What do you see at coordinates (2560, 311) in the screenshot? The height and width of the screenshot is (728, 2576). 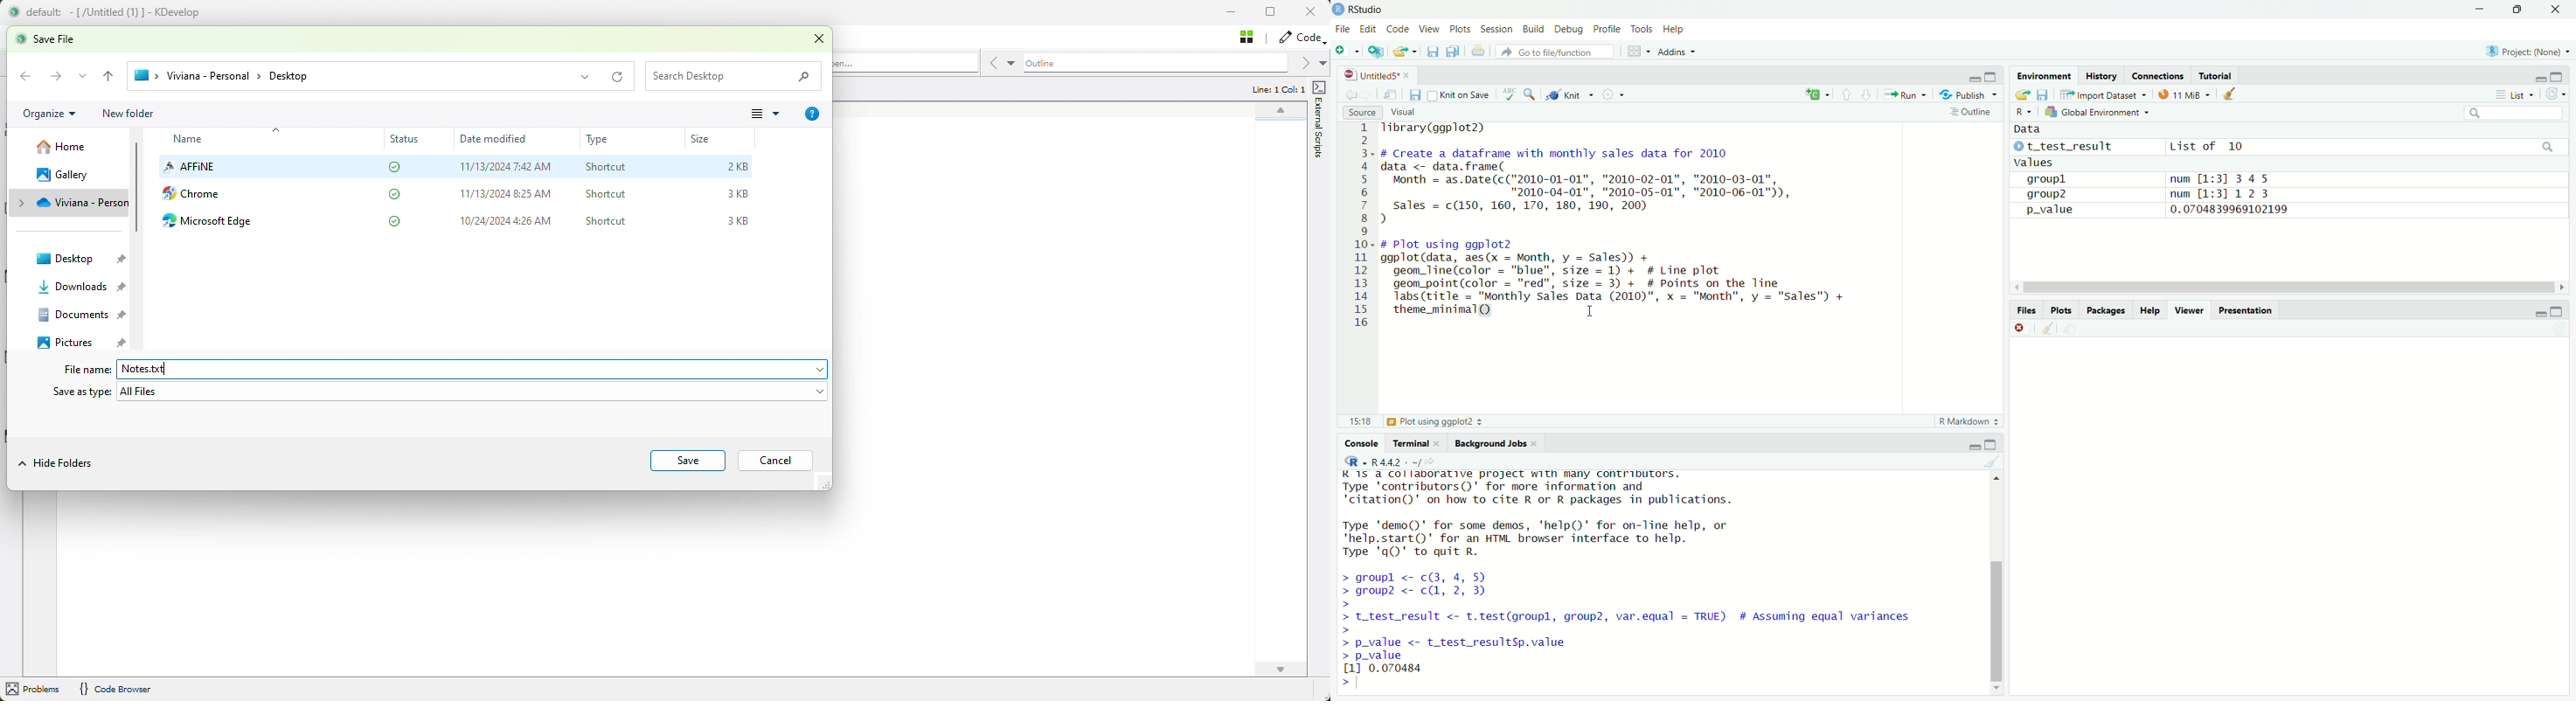 I see `minimise` at bounding box center [2560, 311].